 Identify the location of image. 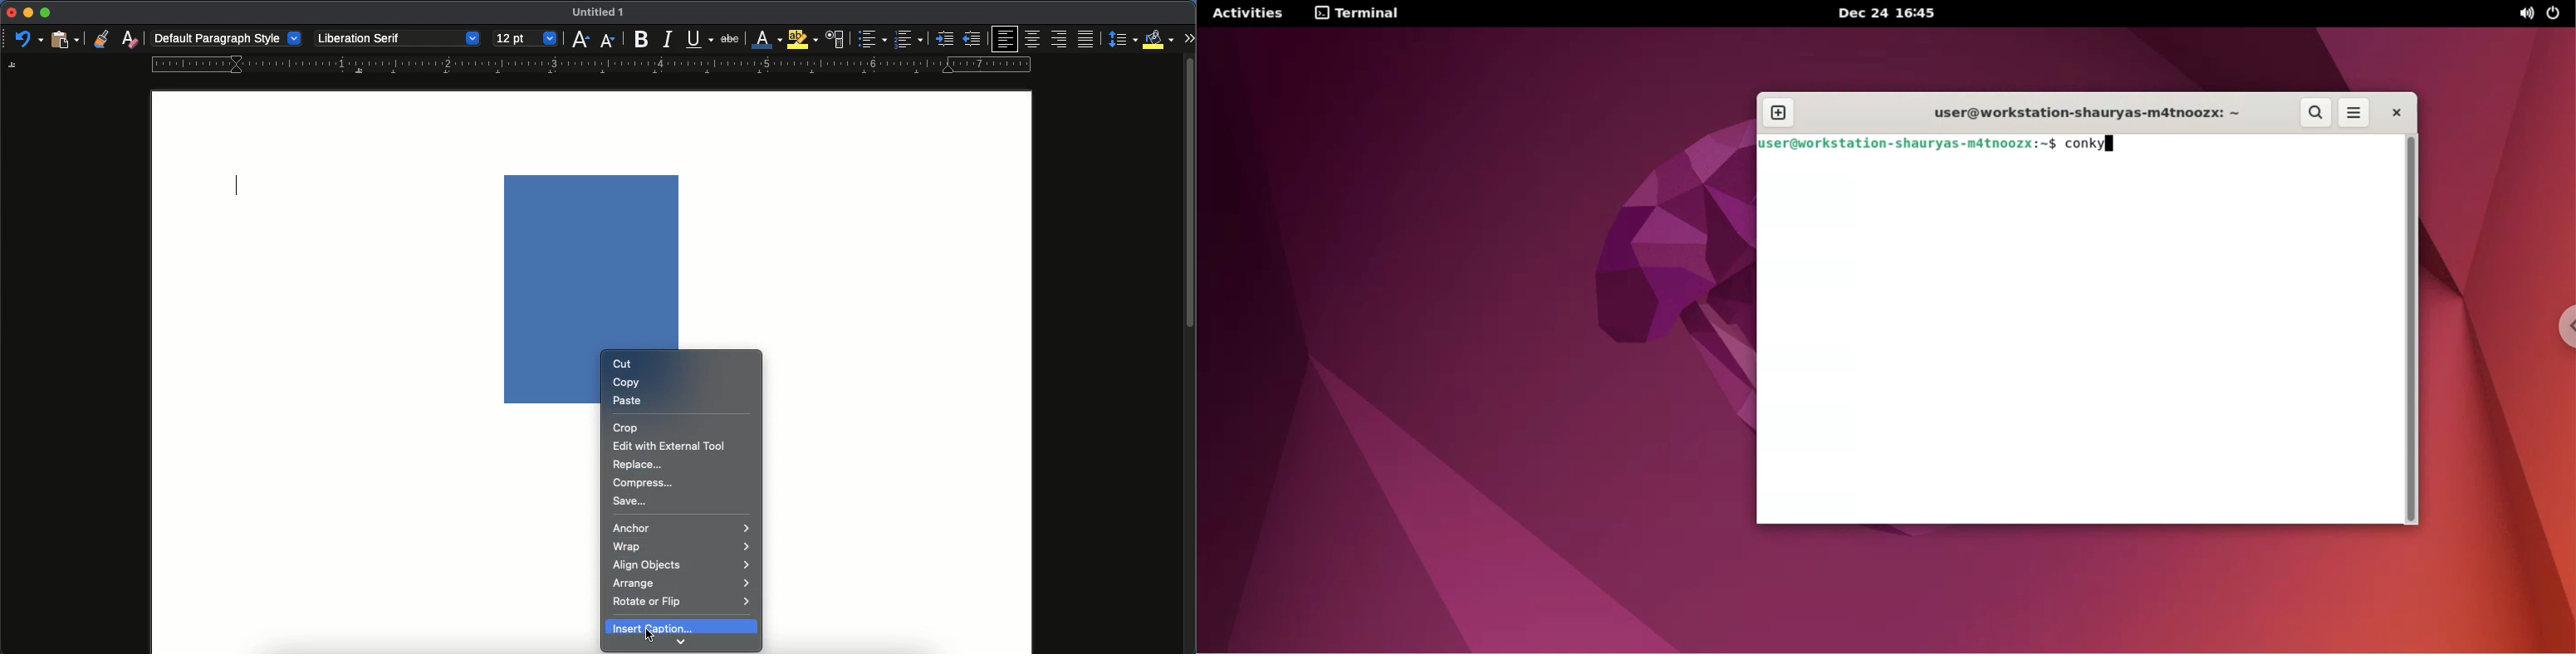
(594, 261).